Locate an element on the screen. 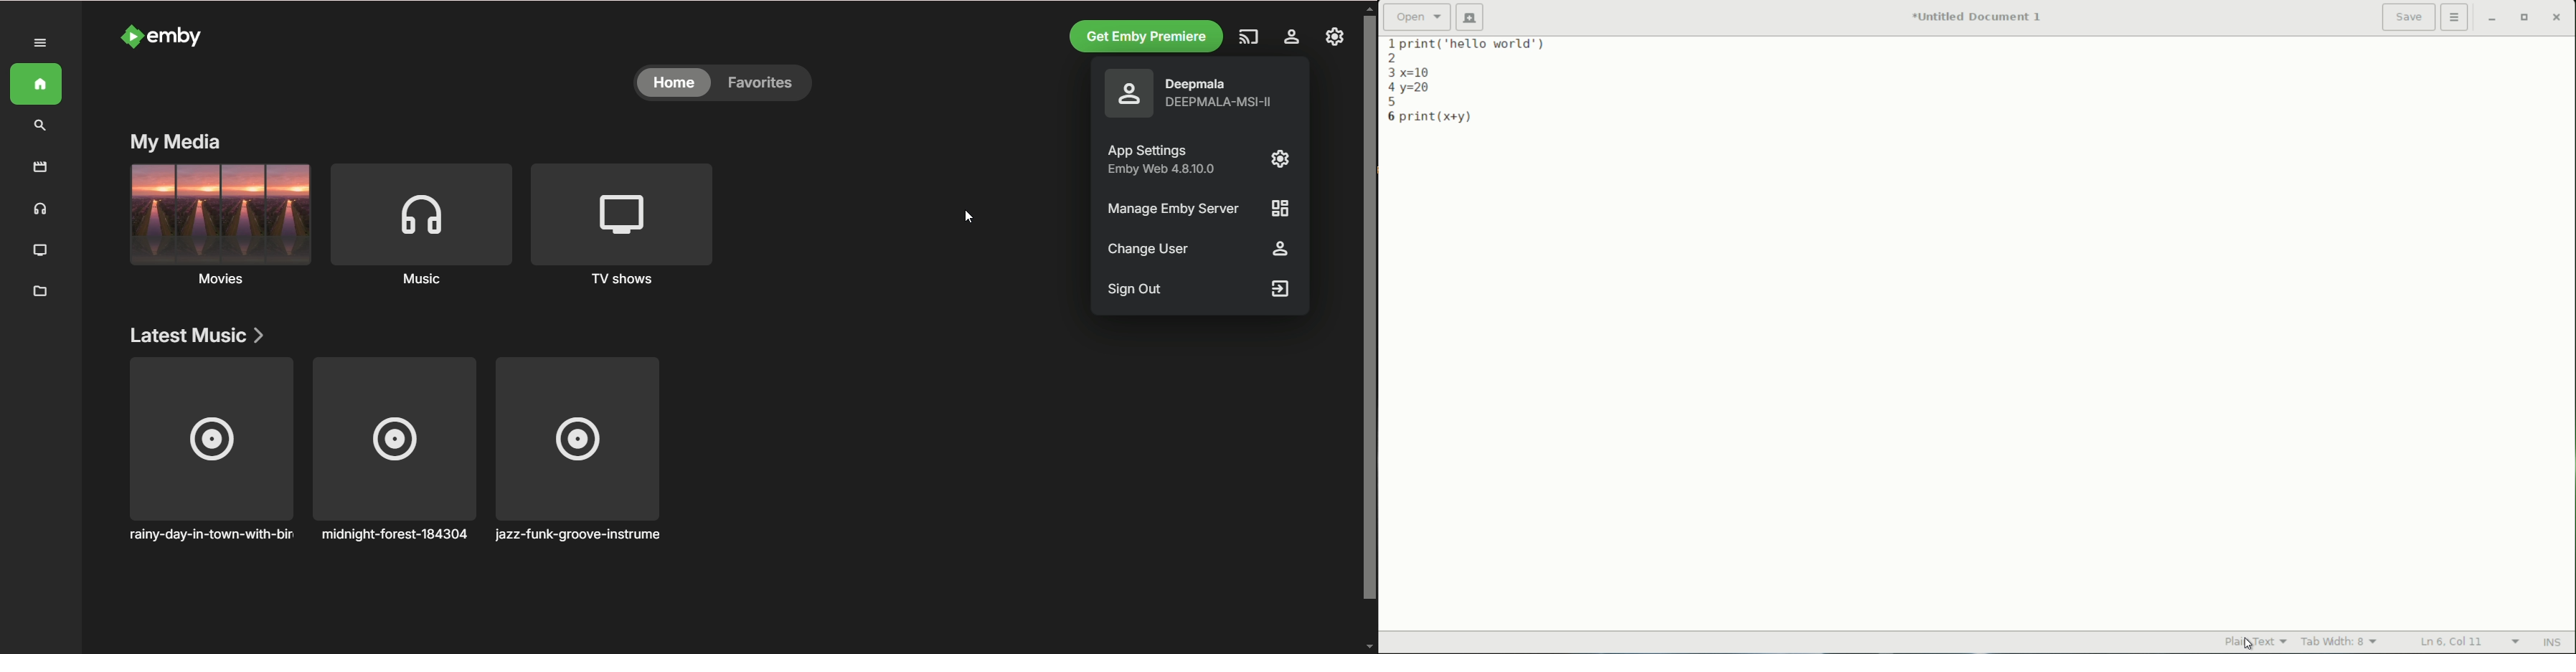 The image size is (2576, 672). app setting logo is located at coordinates (1279, 162).